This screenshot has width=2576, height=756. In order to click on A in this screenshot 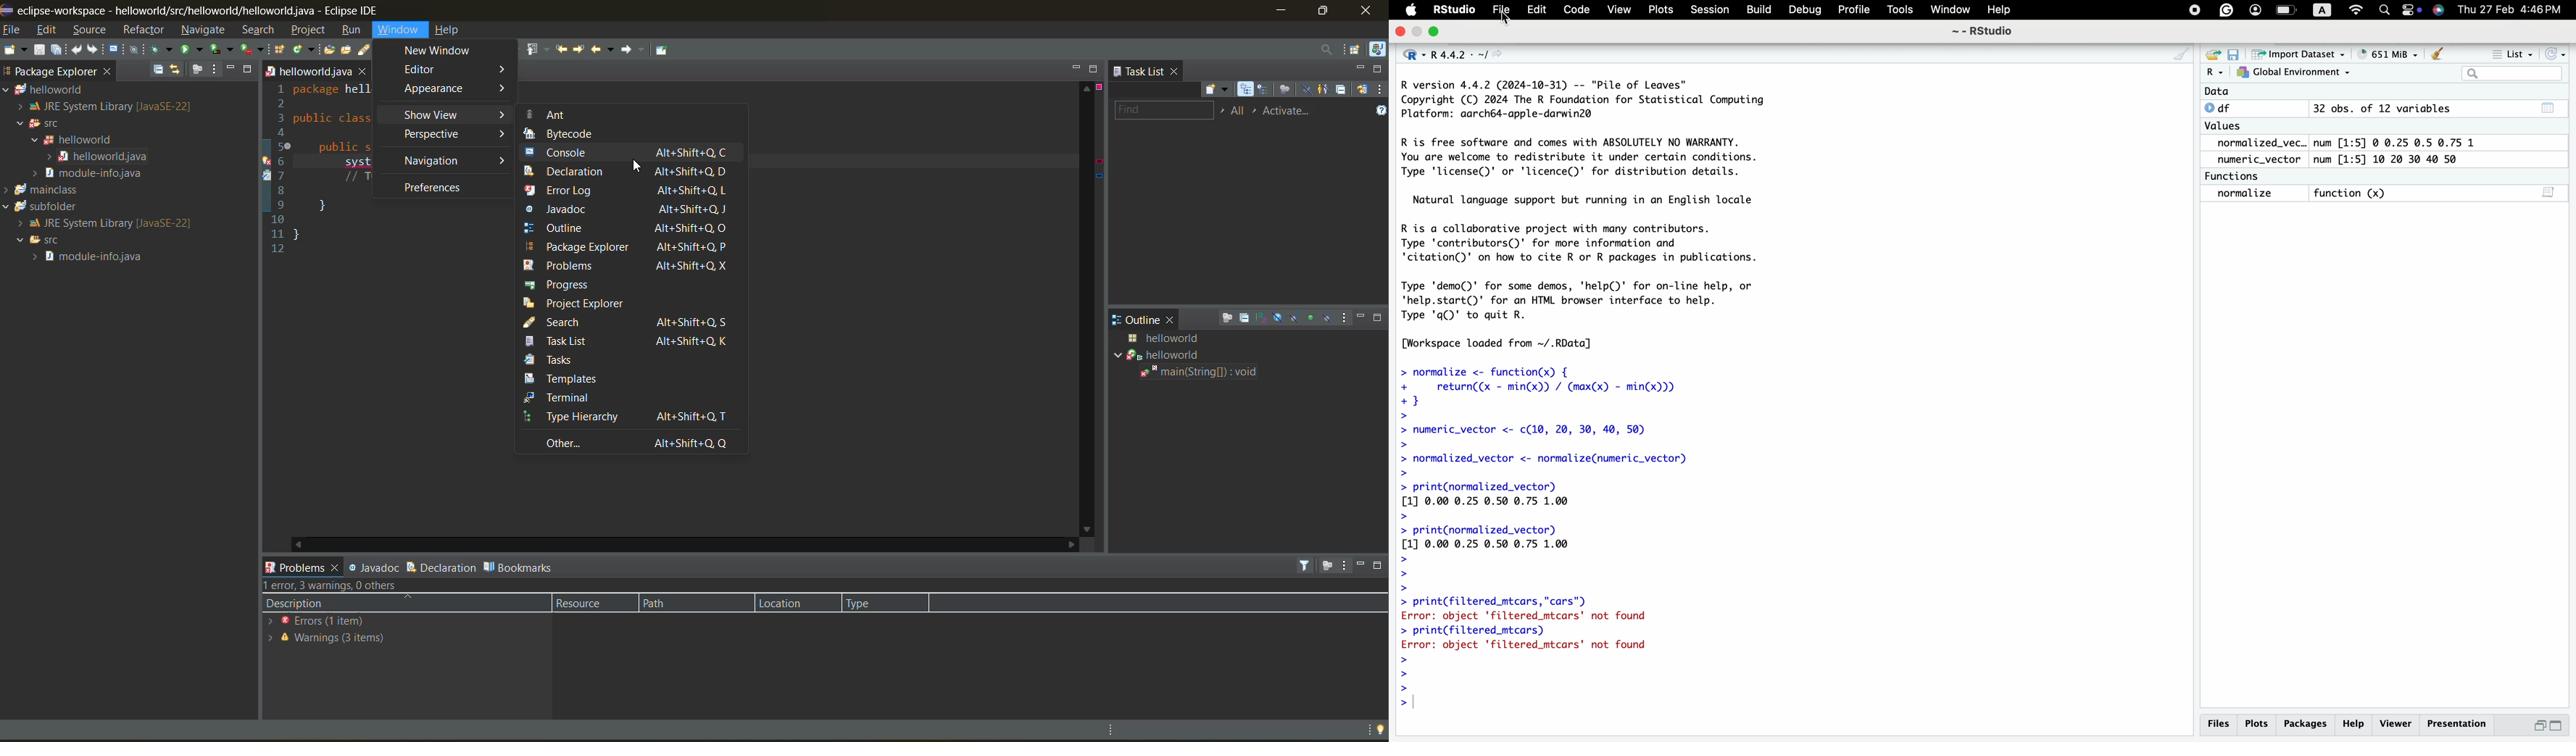, I will do `click(2321, 9)`.